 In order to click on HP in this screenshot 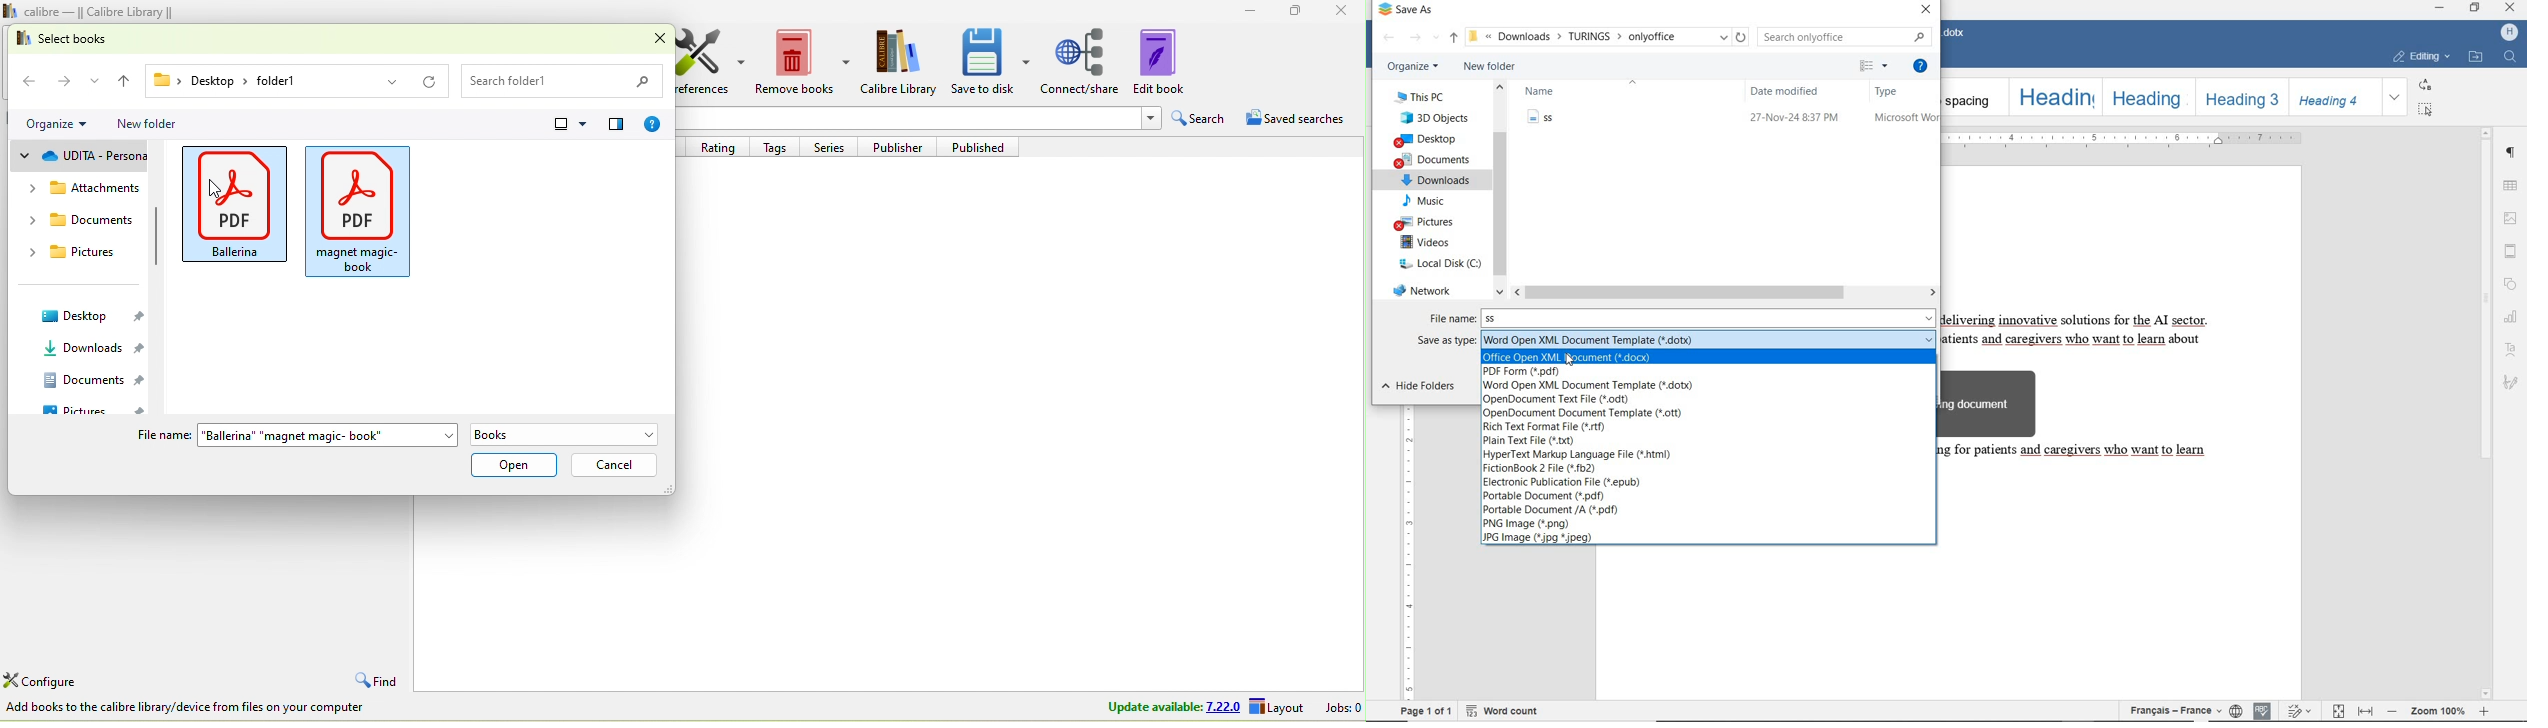, I will do `click(2511, 32)`.